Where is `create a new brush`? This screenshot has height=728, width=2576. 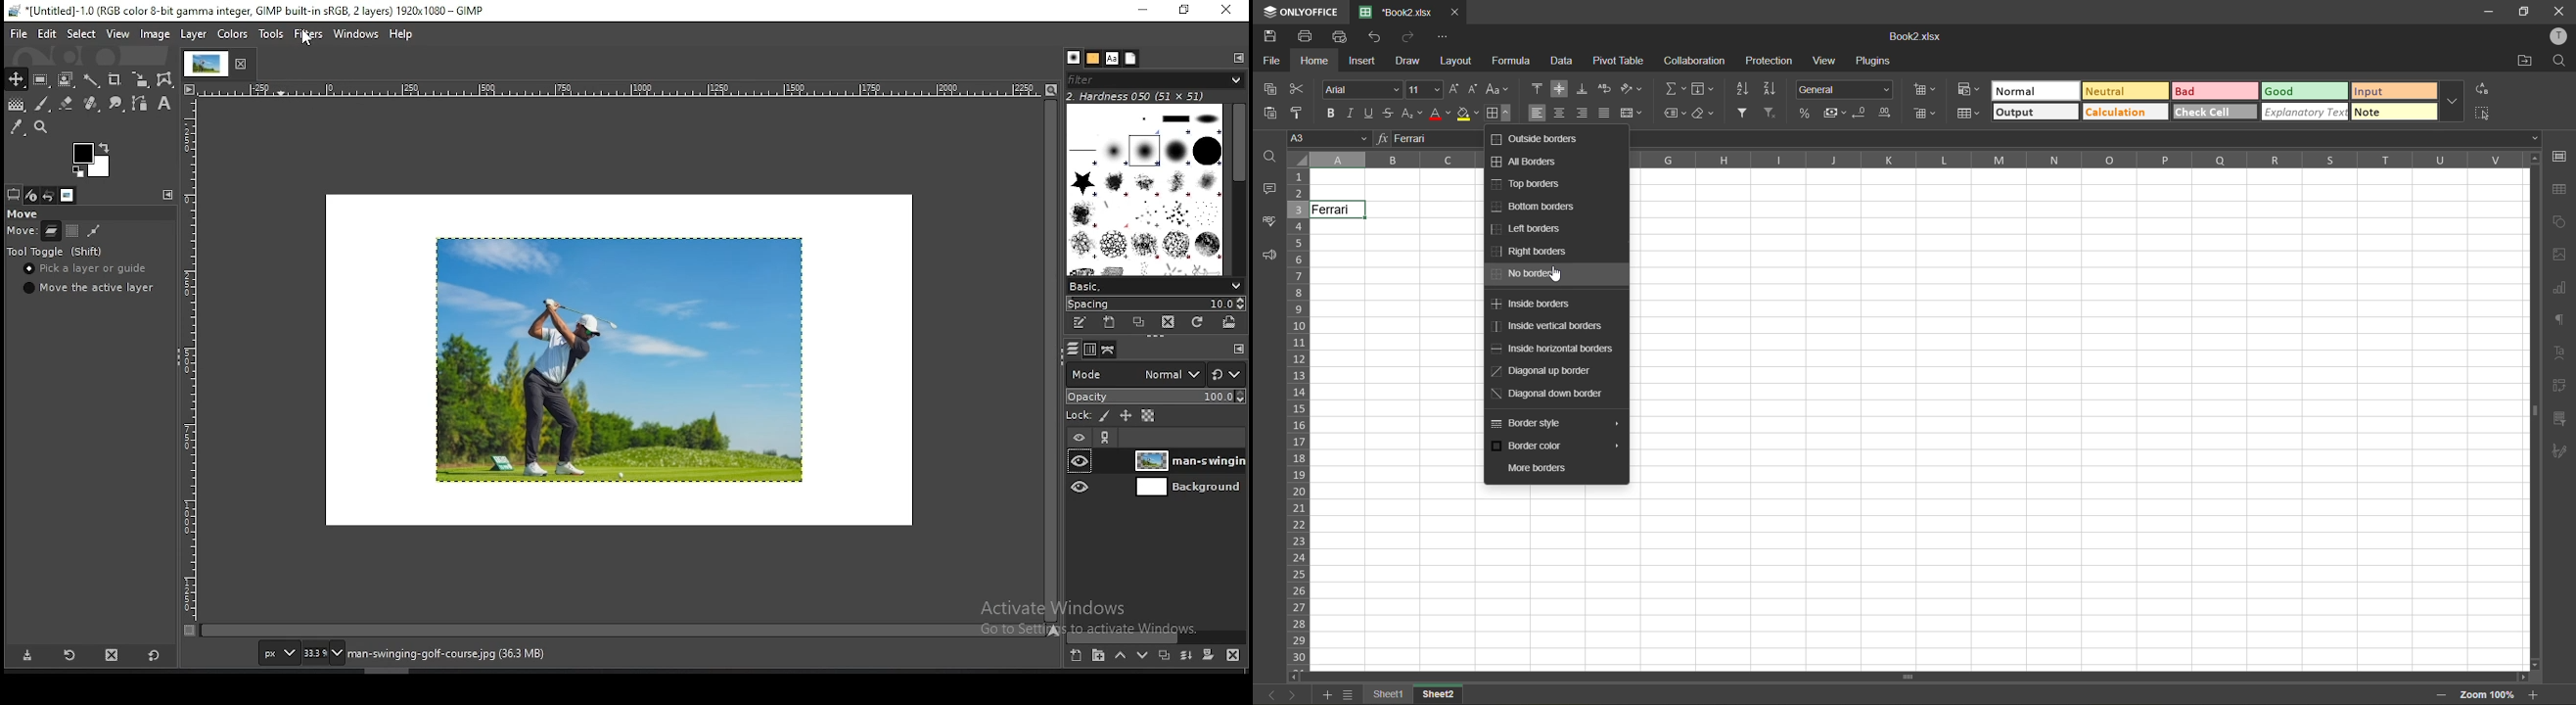 create a new brush is located at coordinates (1110, 323).